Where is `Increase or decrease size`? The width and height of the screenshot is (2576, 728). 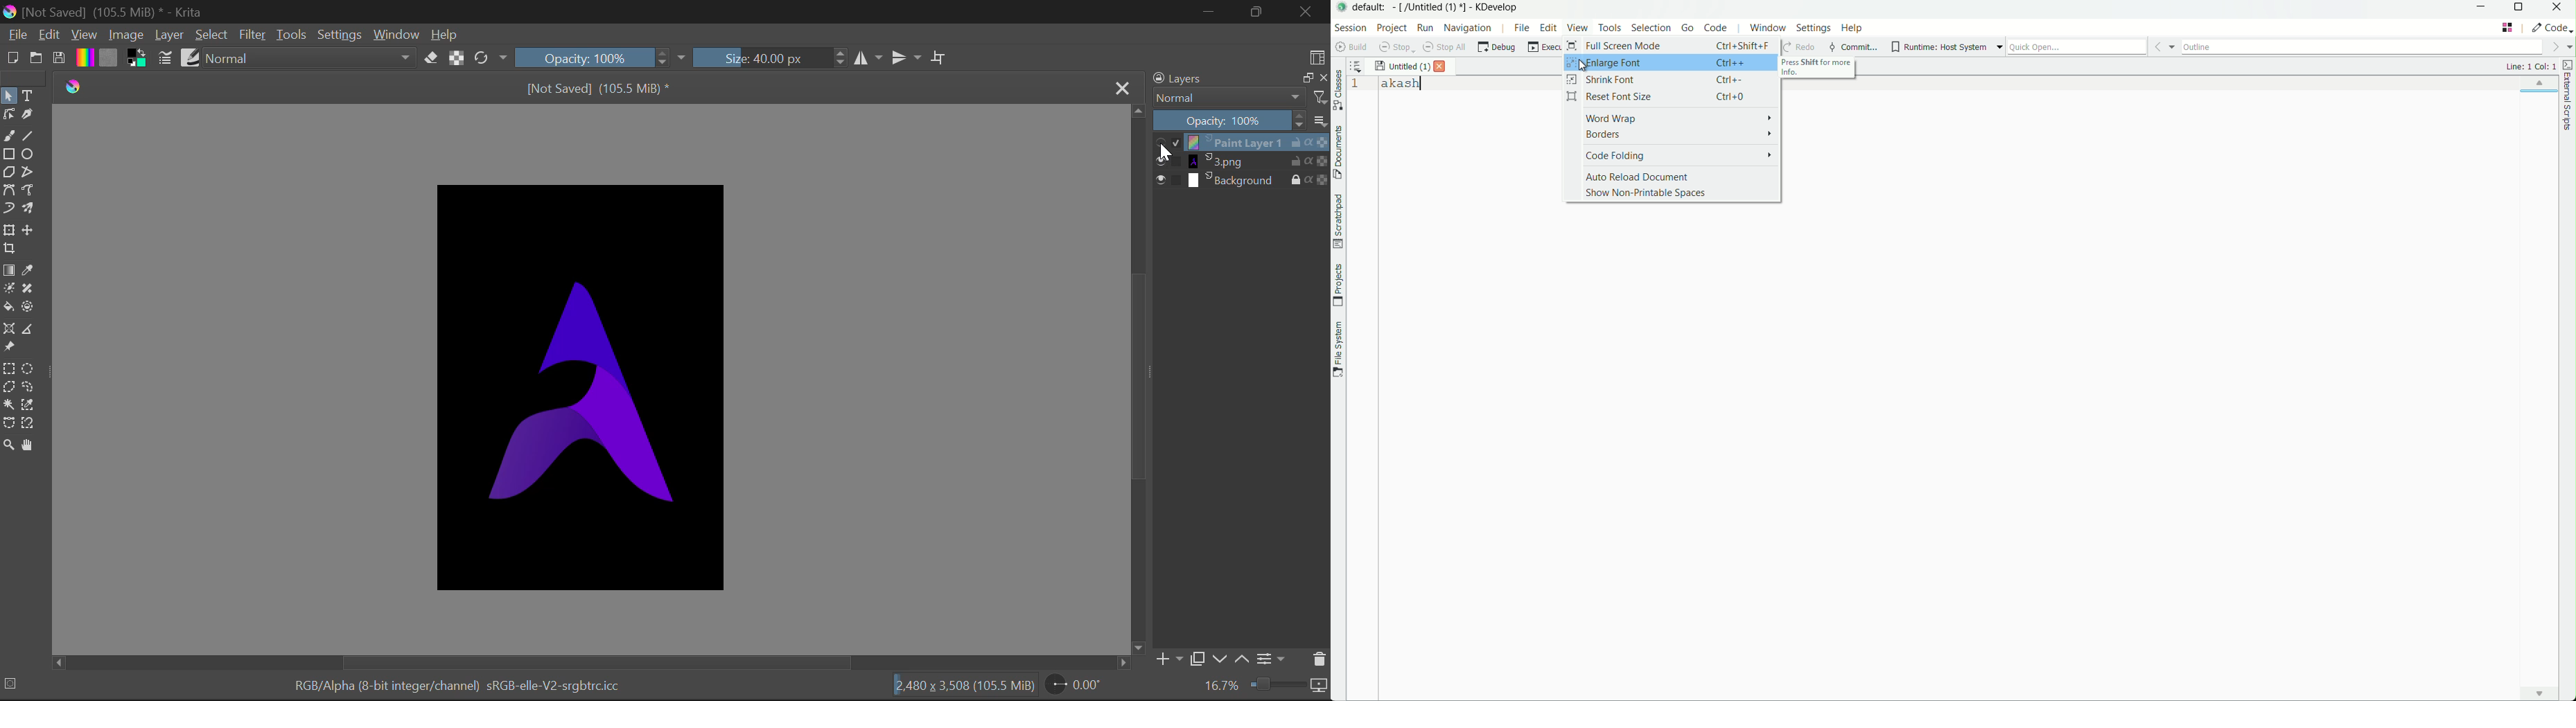 Increase or decrease size is located at coordinates (838, 60).